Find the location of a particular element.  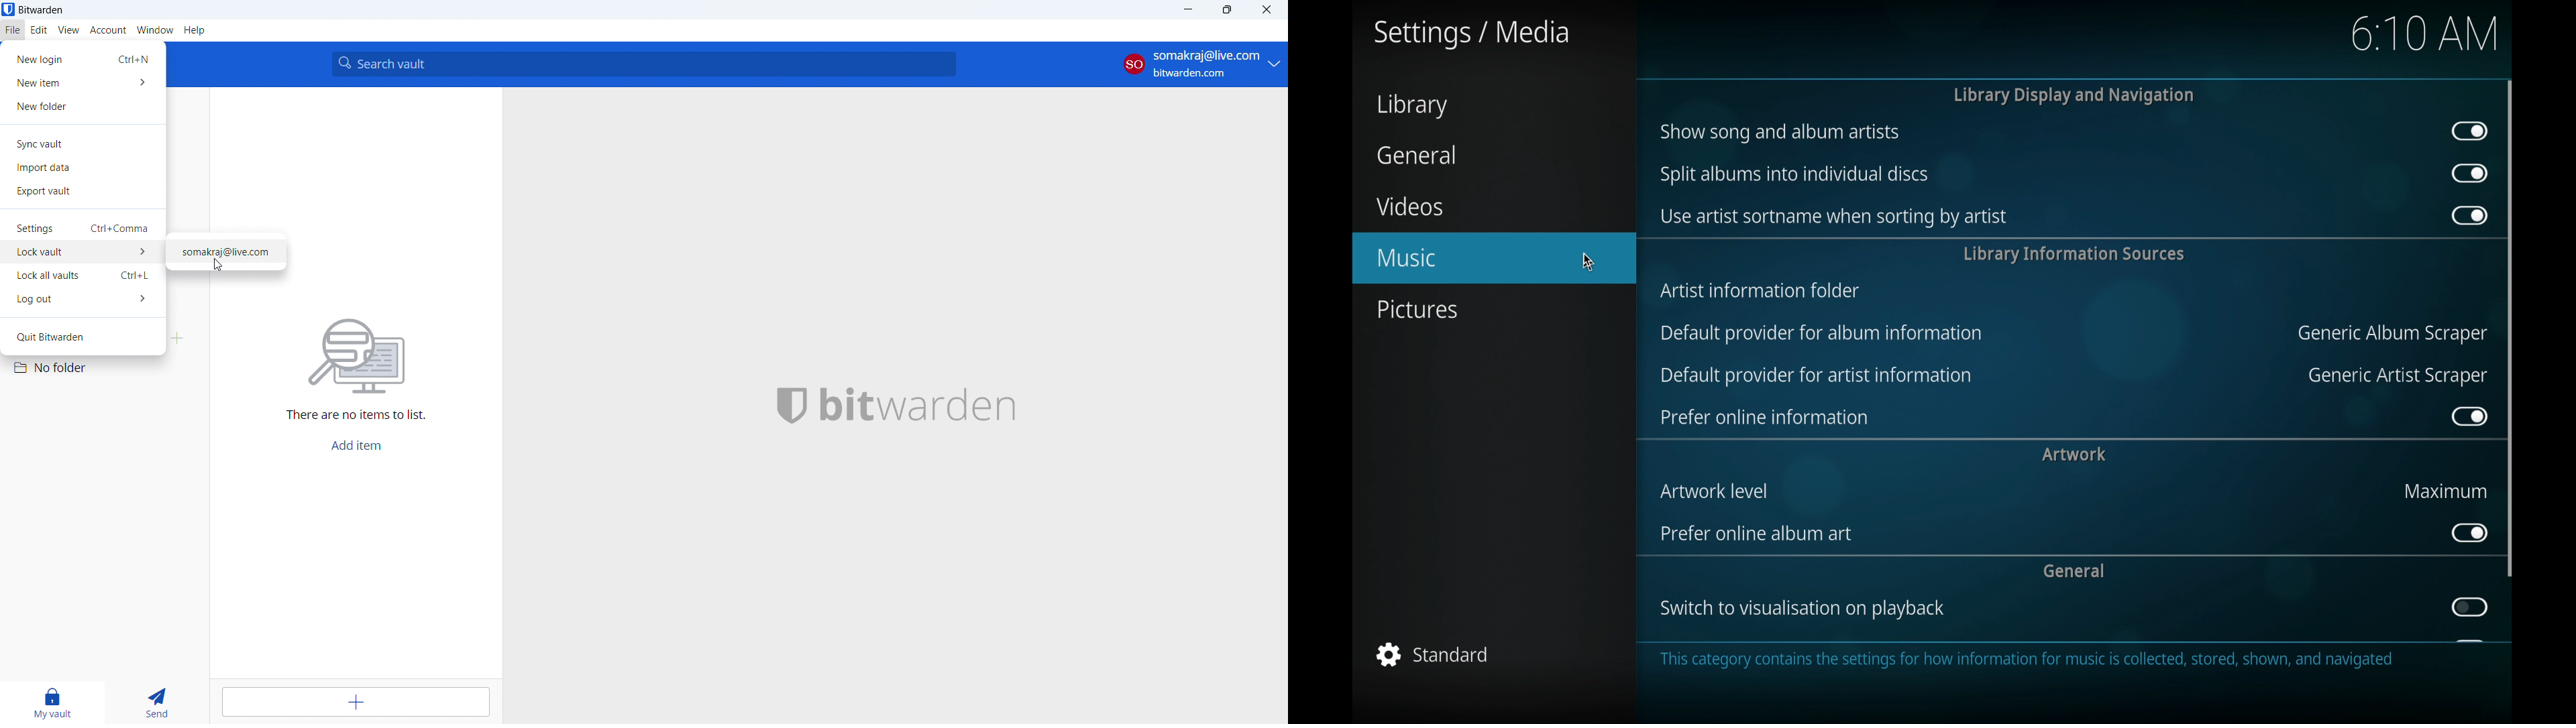

bitwarden is located at coordinates (928, 402).